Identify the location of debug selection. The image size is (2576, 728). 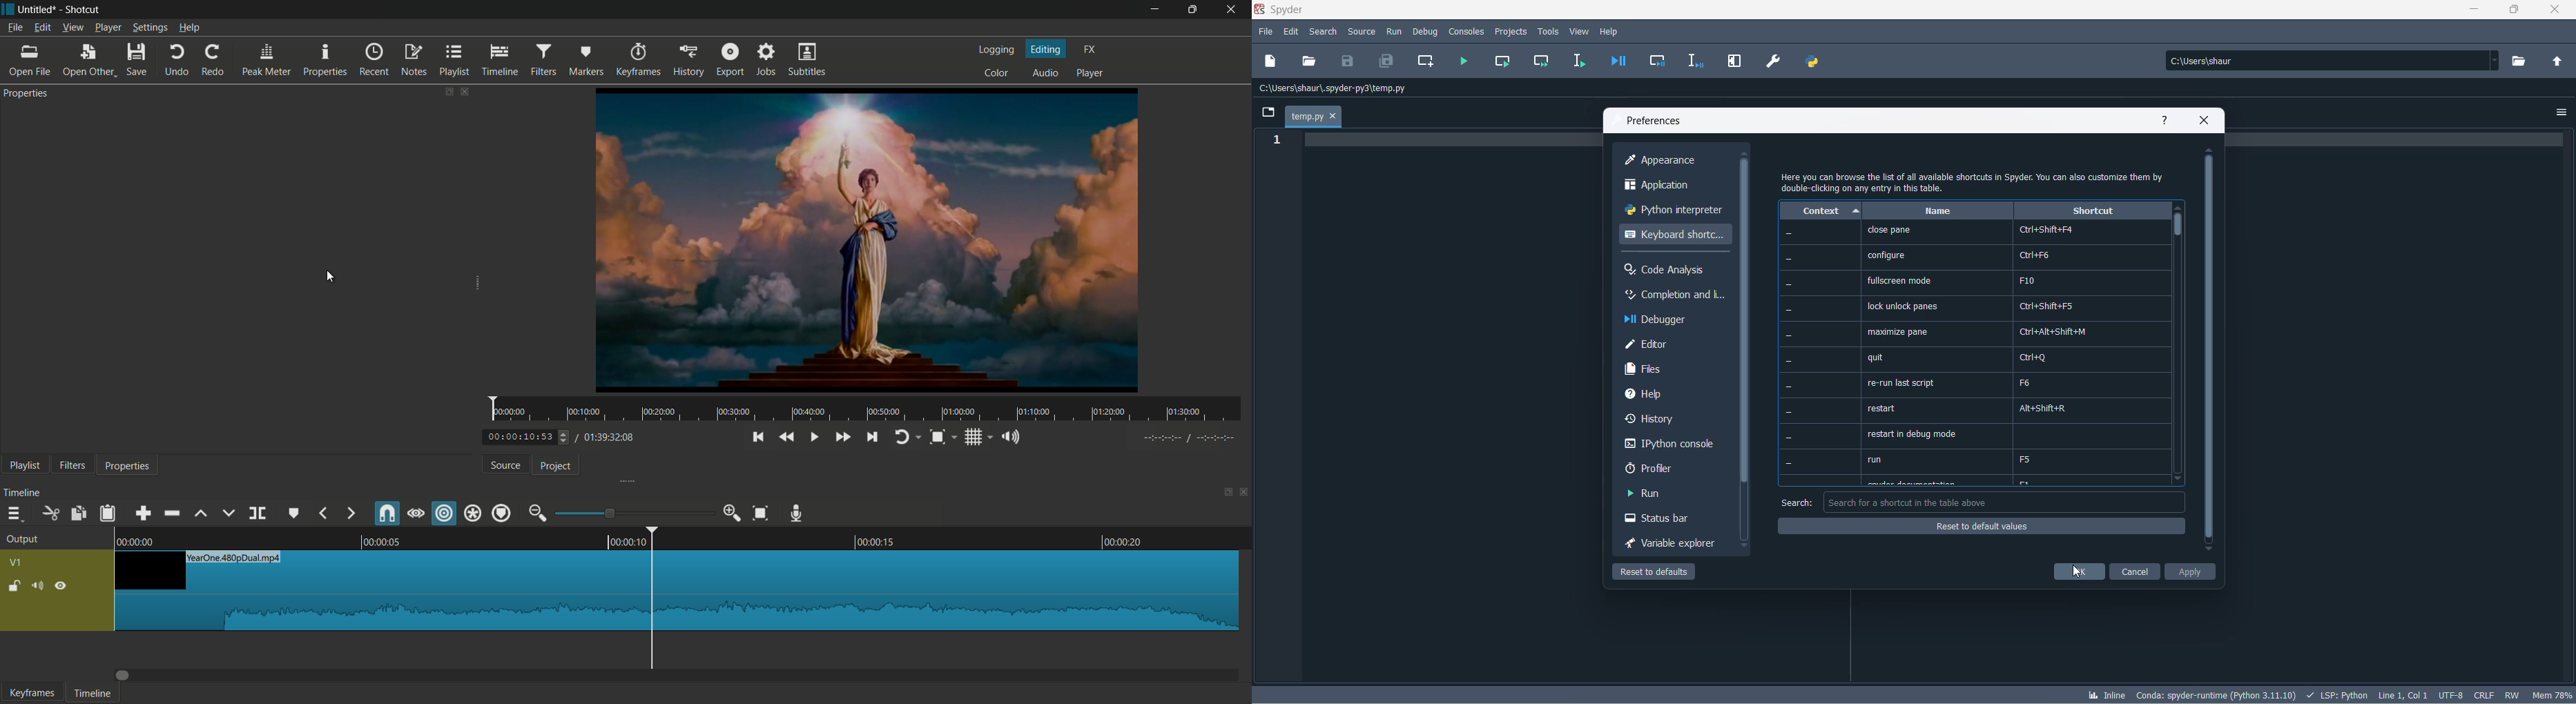
(1694, 62).